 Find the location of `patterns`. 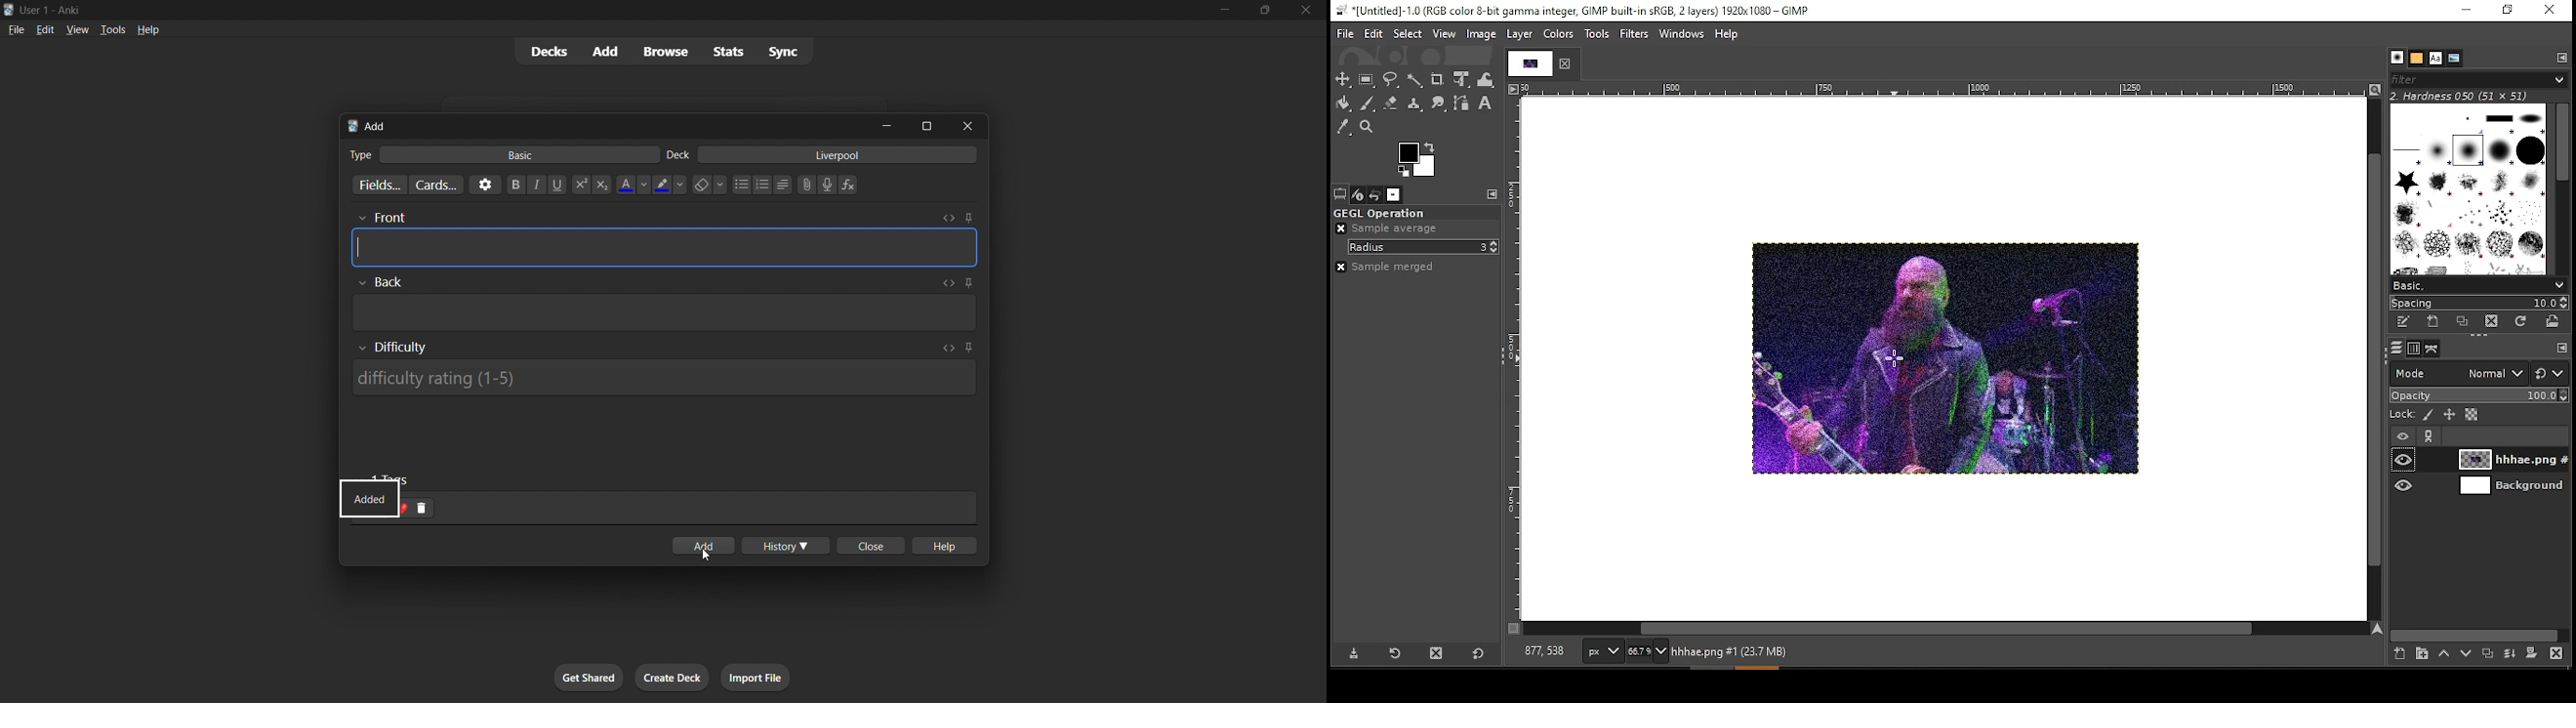

patterns is located at coordinates (2417, 59).